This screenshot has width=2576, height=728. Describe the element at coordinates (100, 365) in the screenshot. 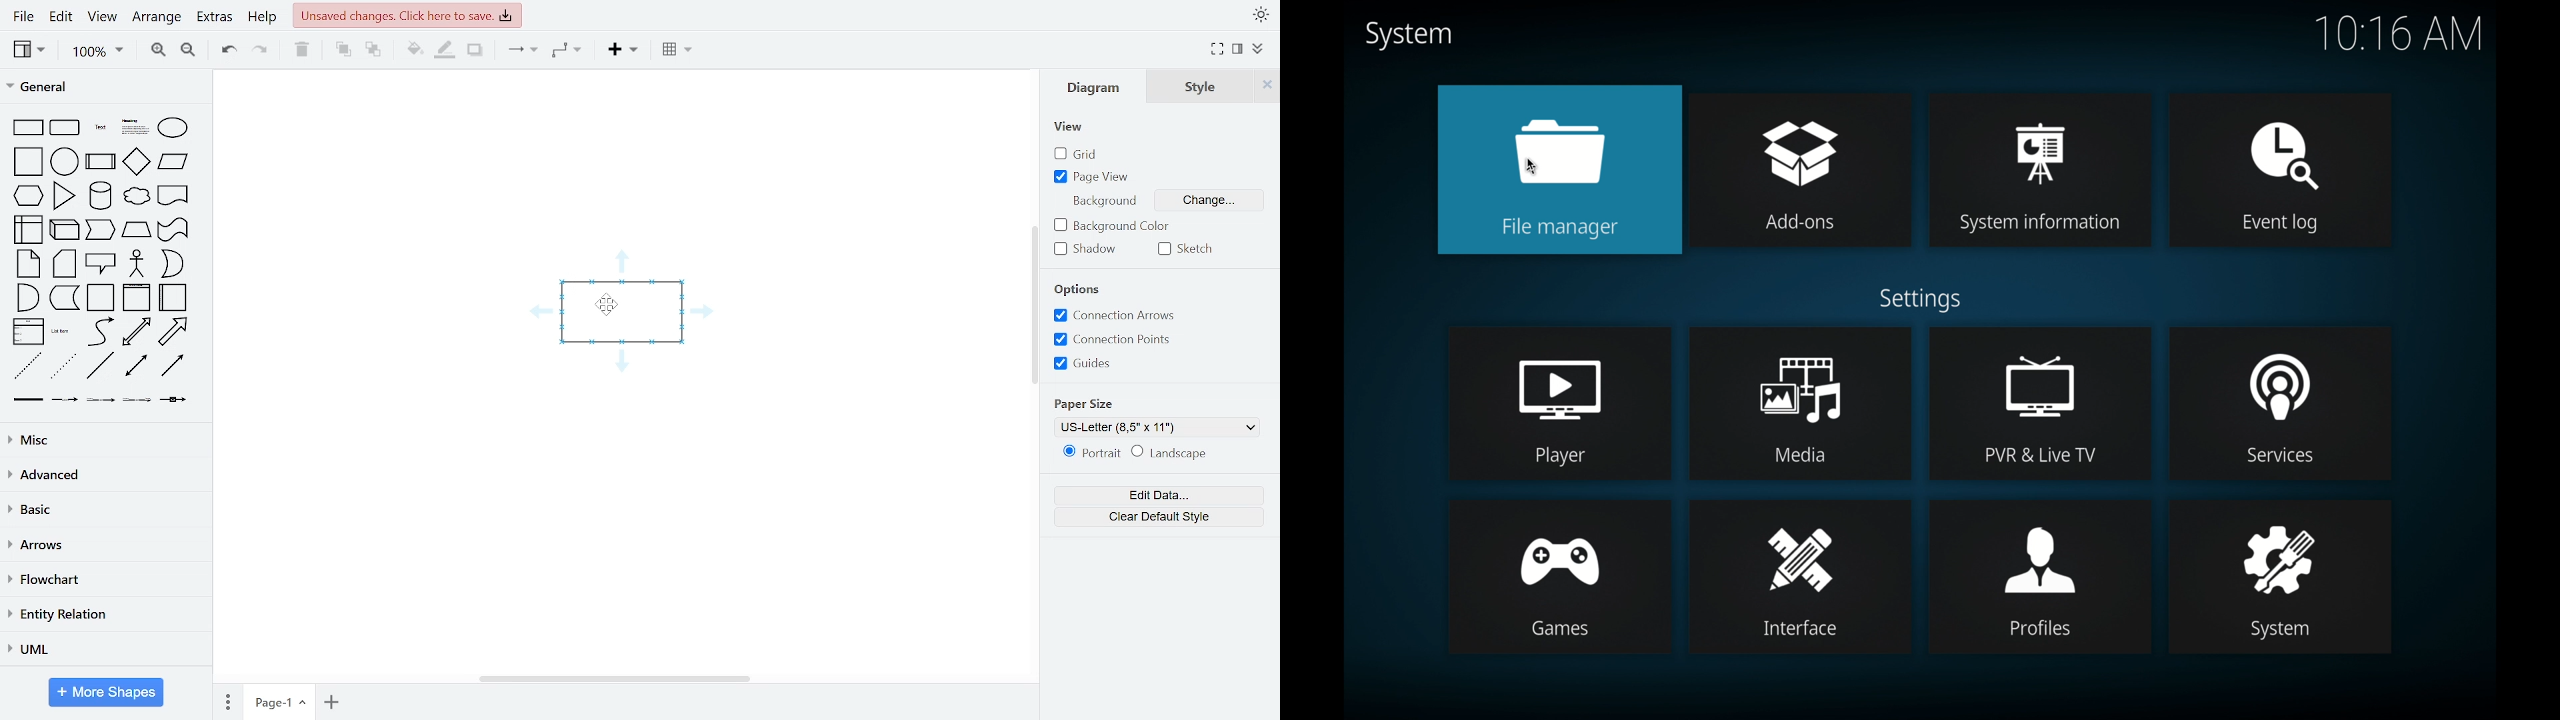

I see `line` at that location.